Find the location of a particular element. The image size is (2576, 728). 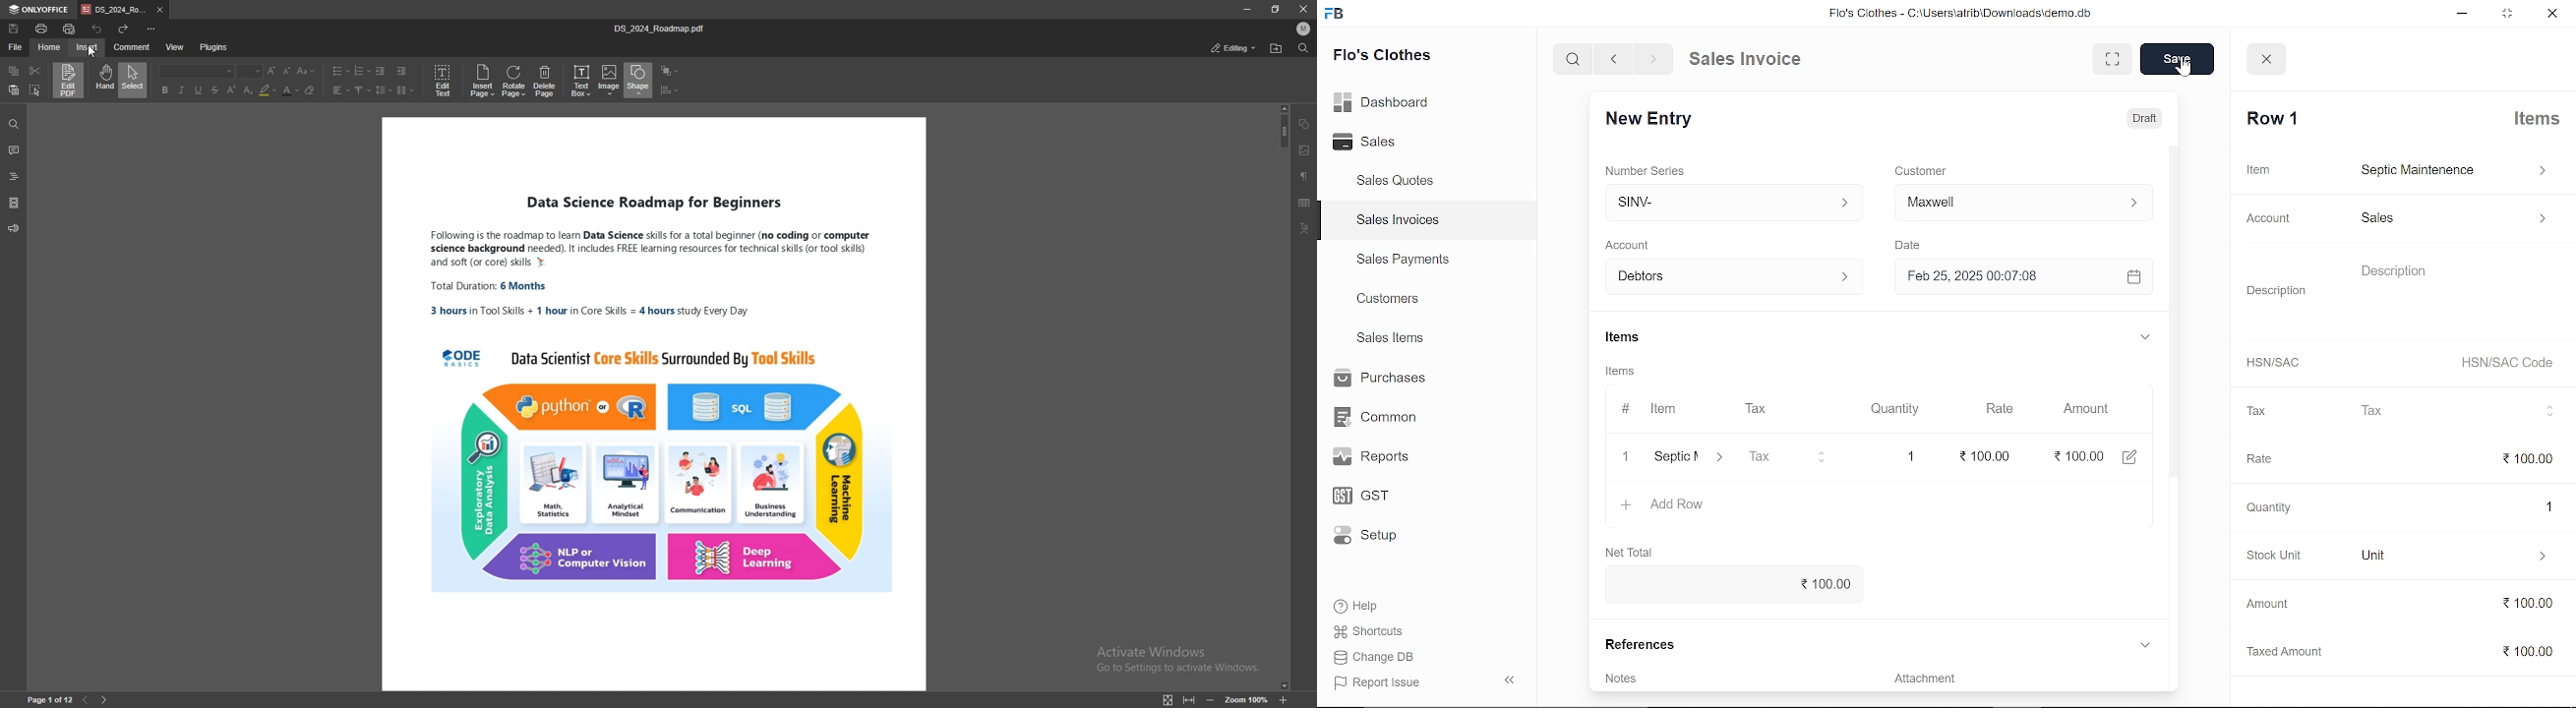

0.00 is located at coordinates (2527, 653).